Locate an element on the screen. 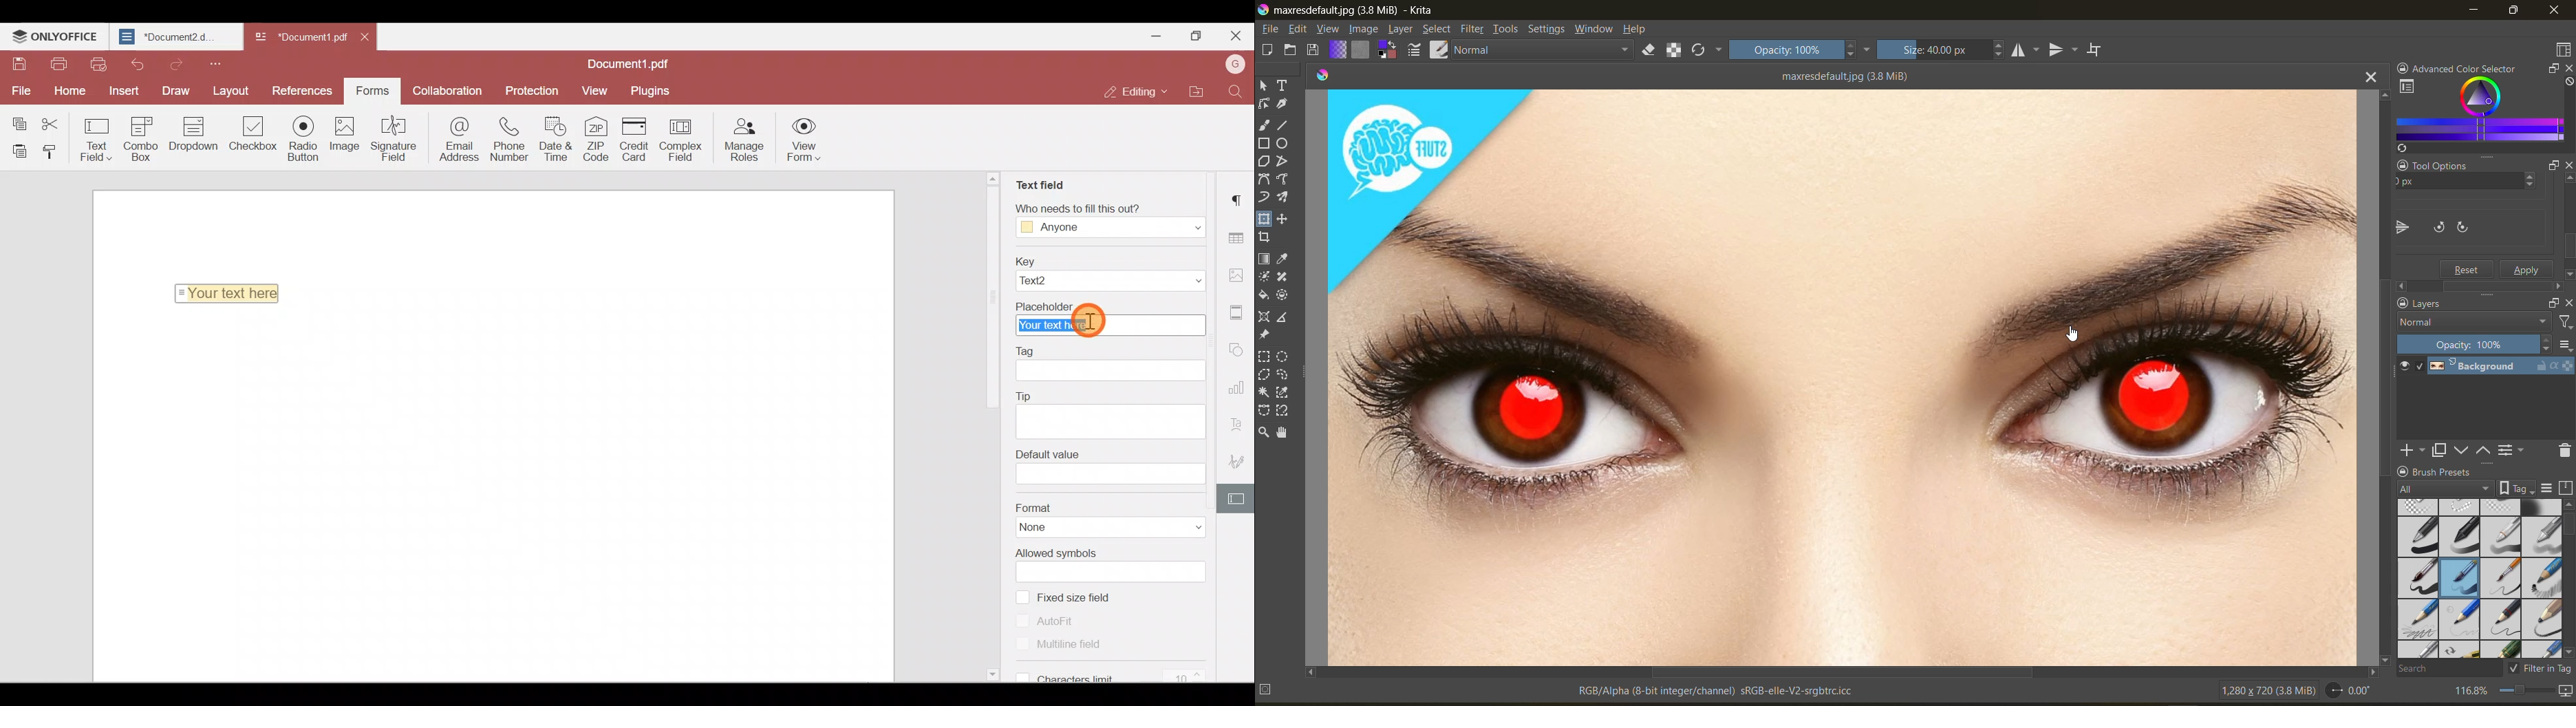  Minimize is located at coordinates (1158, 35).